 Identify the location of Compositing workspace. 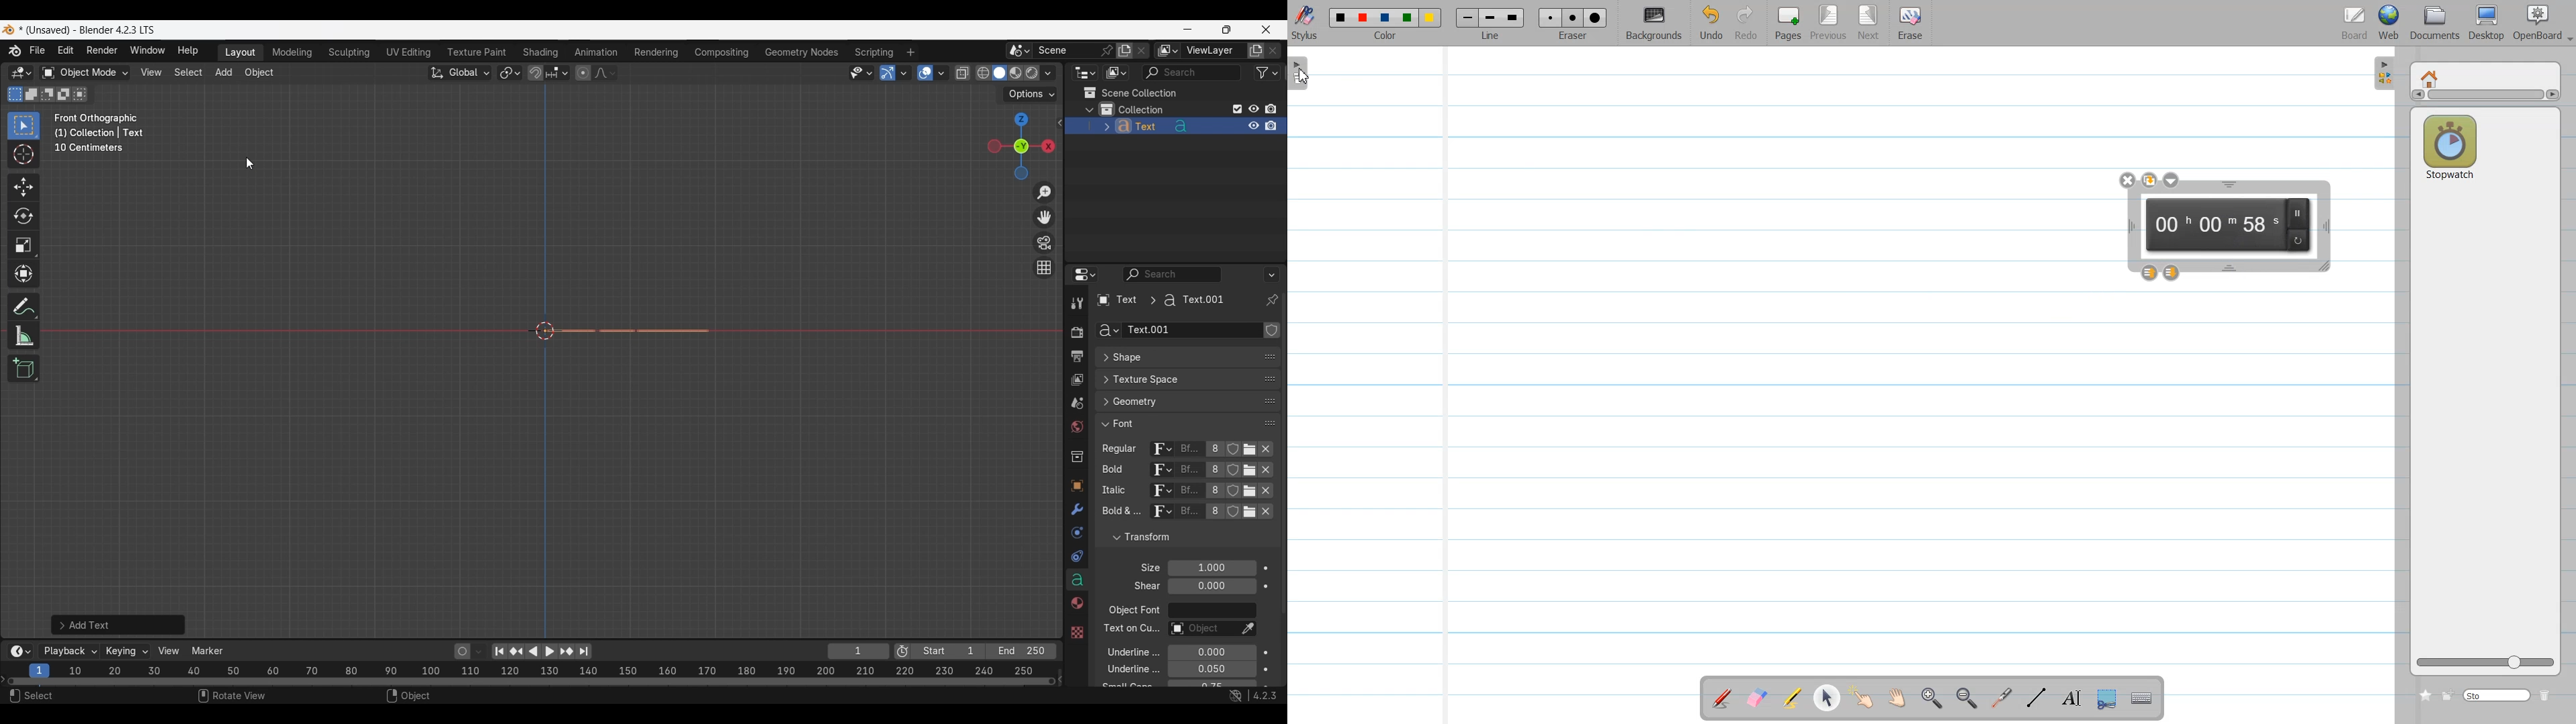
(722, 52).